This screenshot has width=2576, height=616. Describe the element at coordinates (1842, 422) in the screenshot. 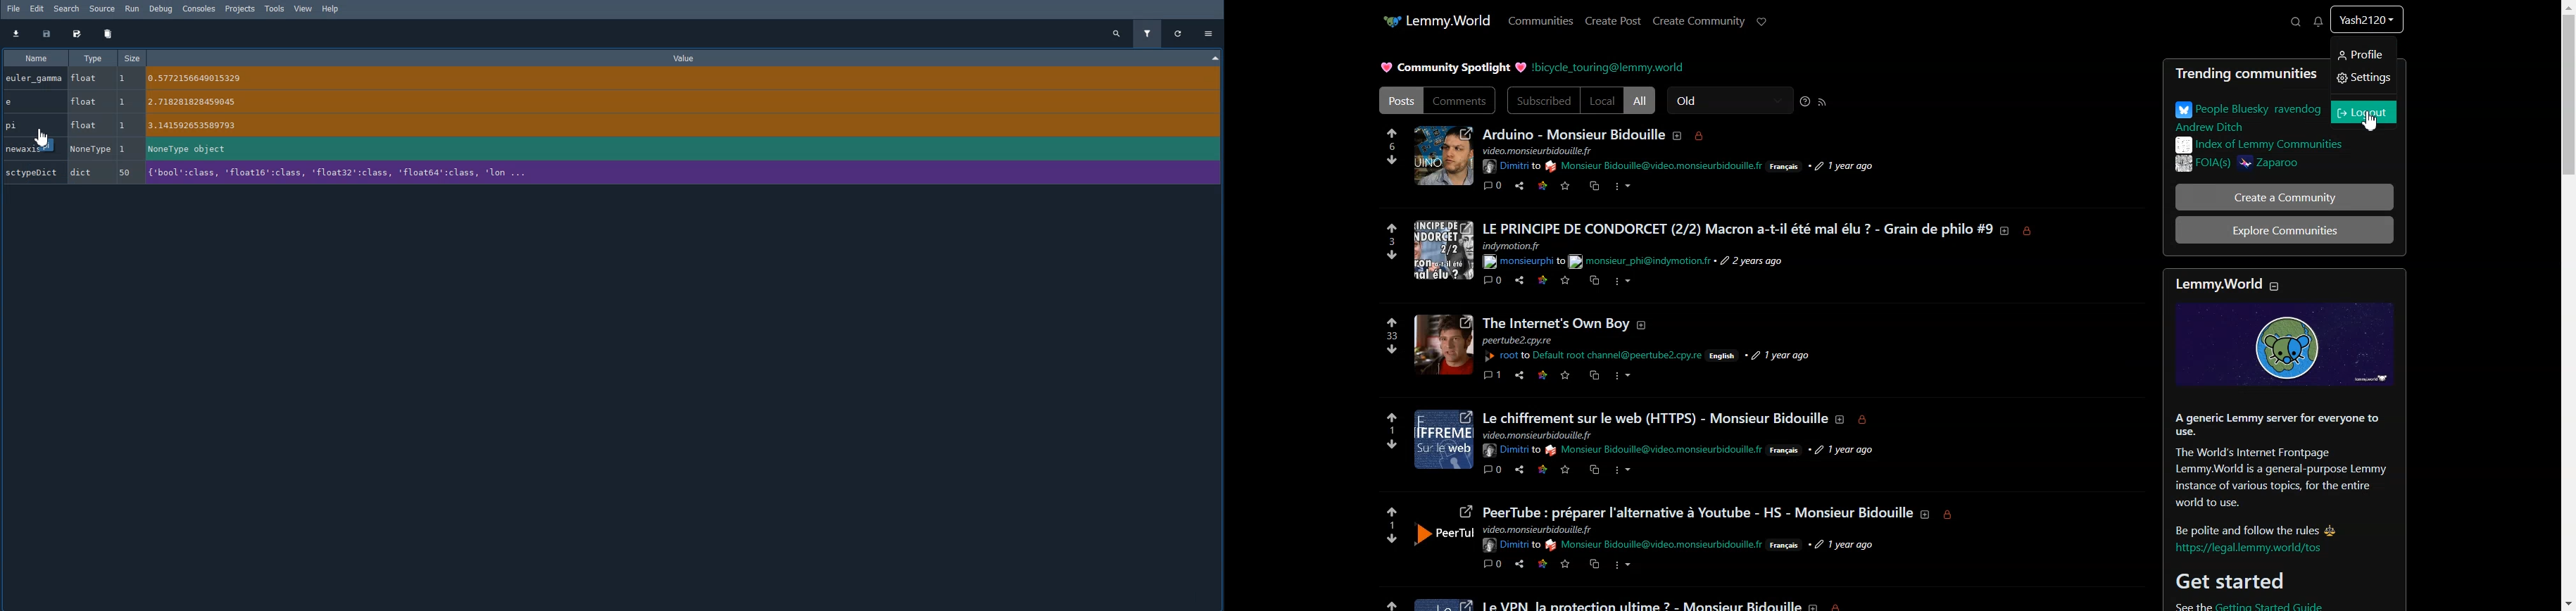

I see `about` at that location.